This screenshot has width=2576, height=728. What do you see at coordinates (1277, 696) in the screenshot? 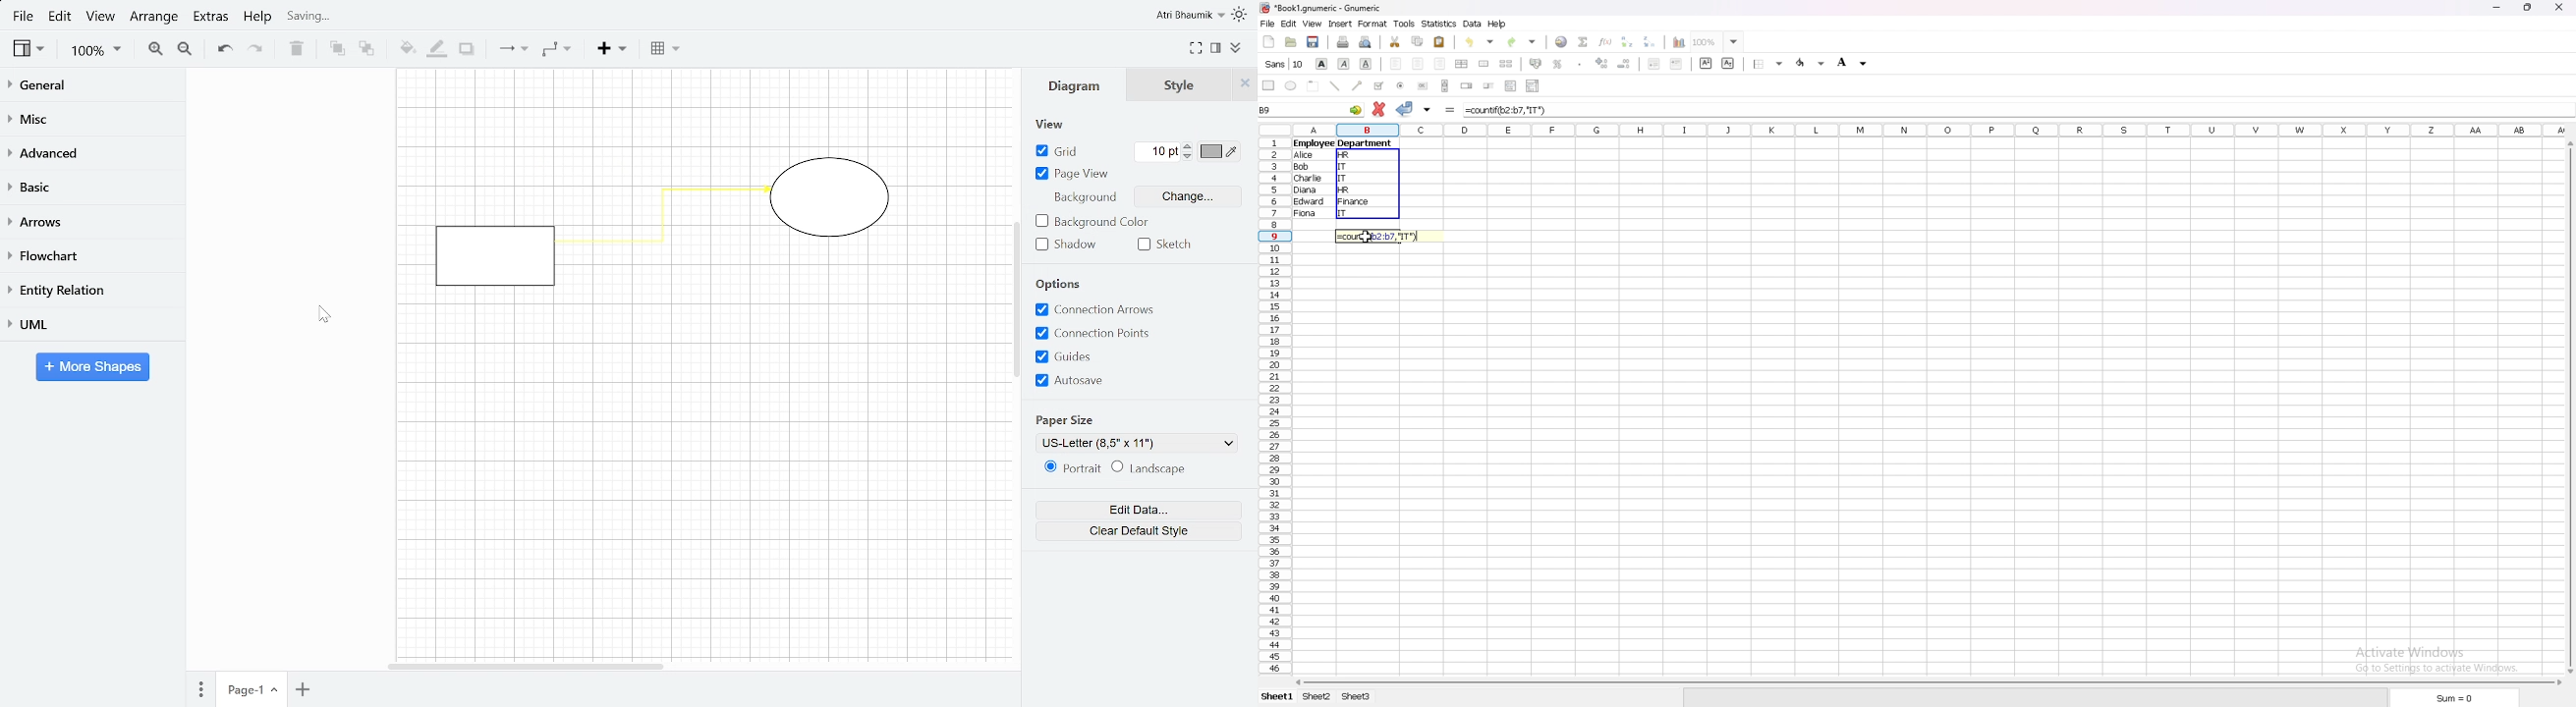
I see `sheet 1` at bounding box center [1277, 696].